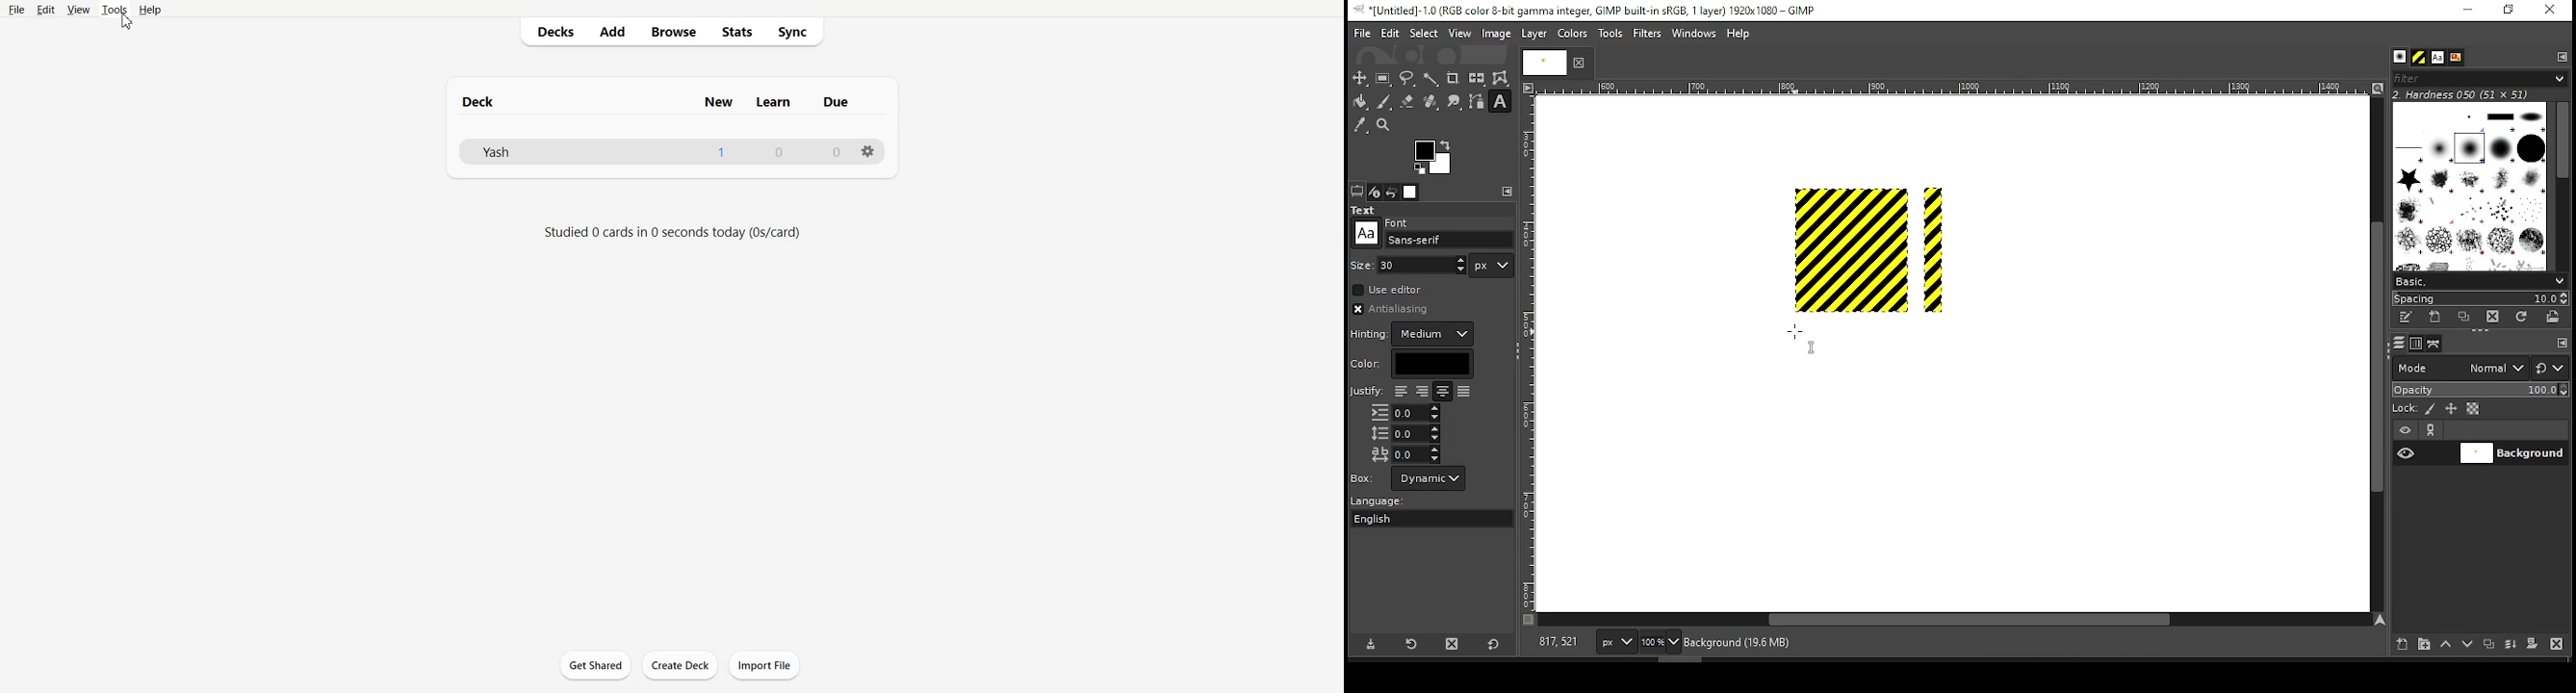 This screenshot has height=700, width=2576. What do you see at coordinates (45, 10) in the screenshot?
I see `Edit` at bounding box center [45, 10].